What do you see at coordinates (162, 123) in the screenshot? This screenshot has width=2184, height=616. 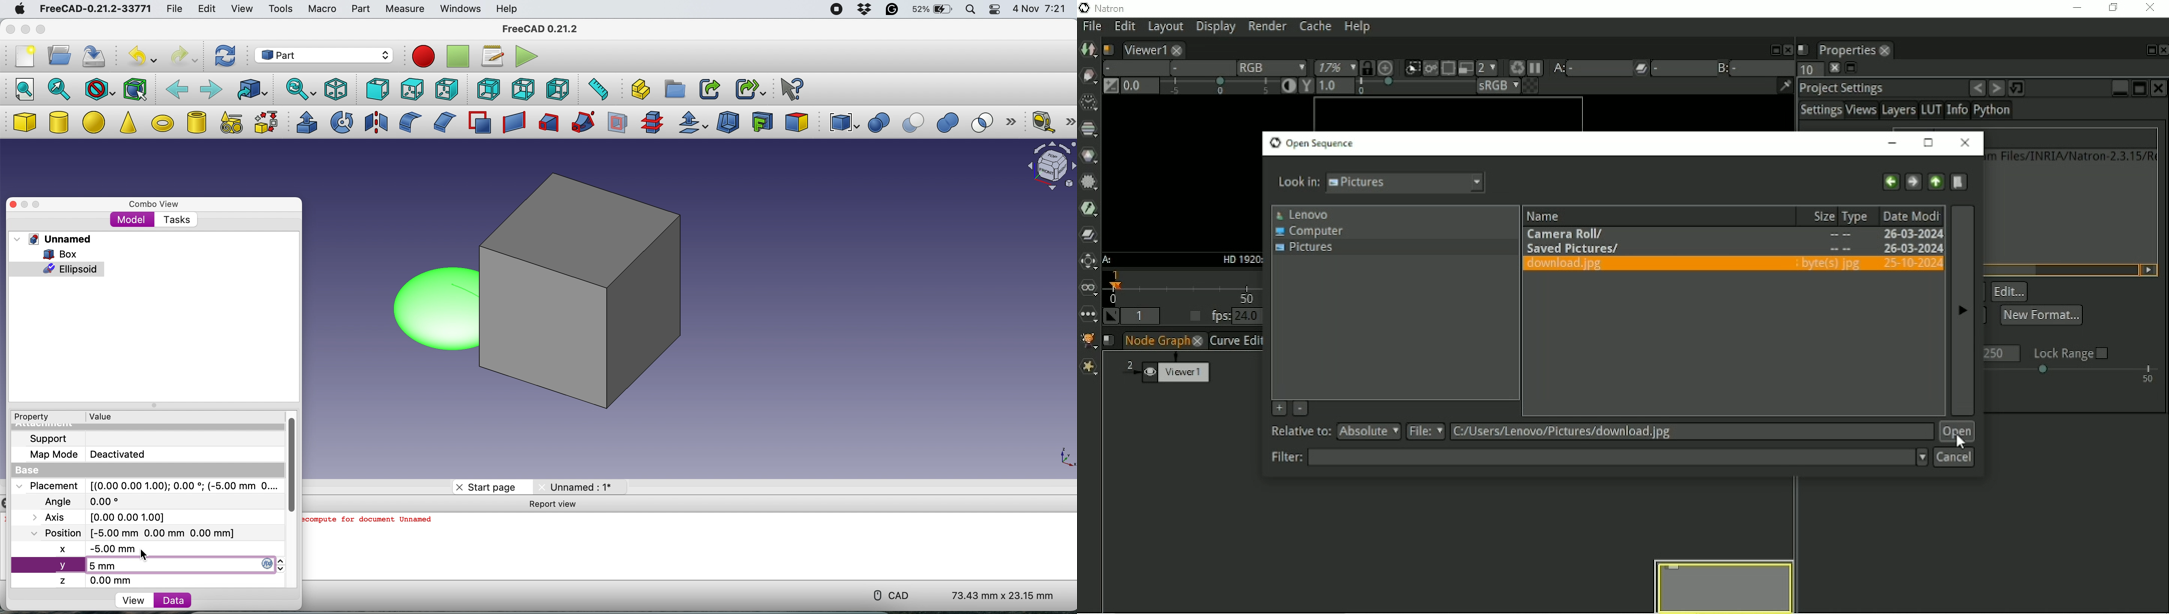 I see `torus` at bounding box center [162, 123].